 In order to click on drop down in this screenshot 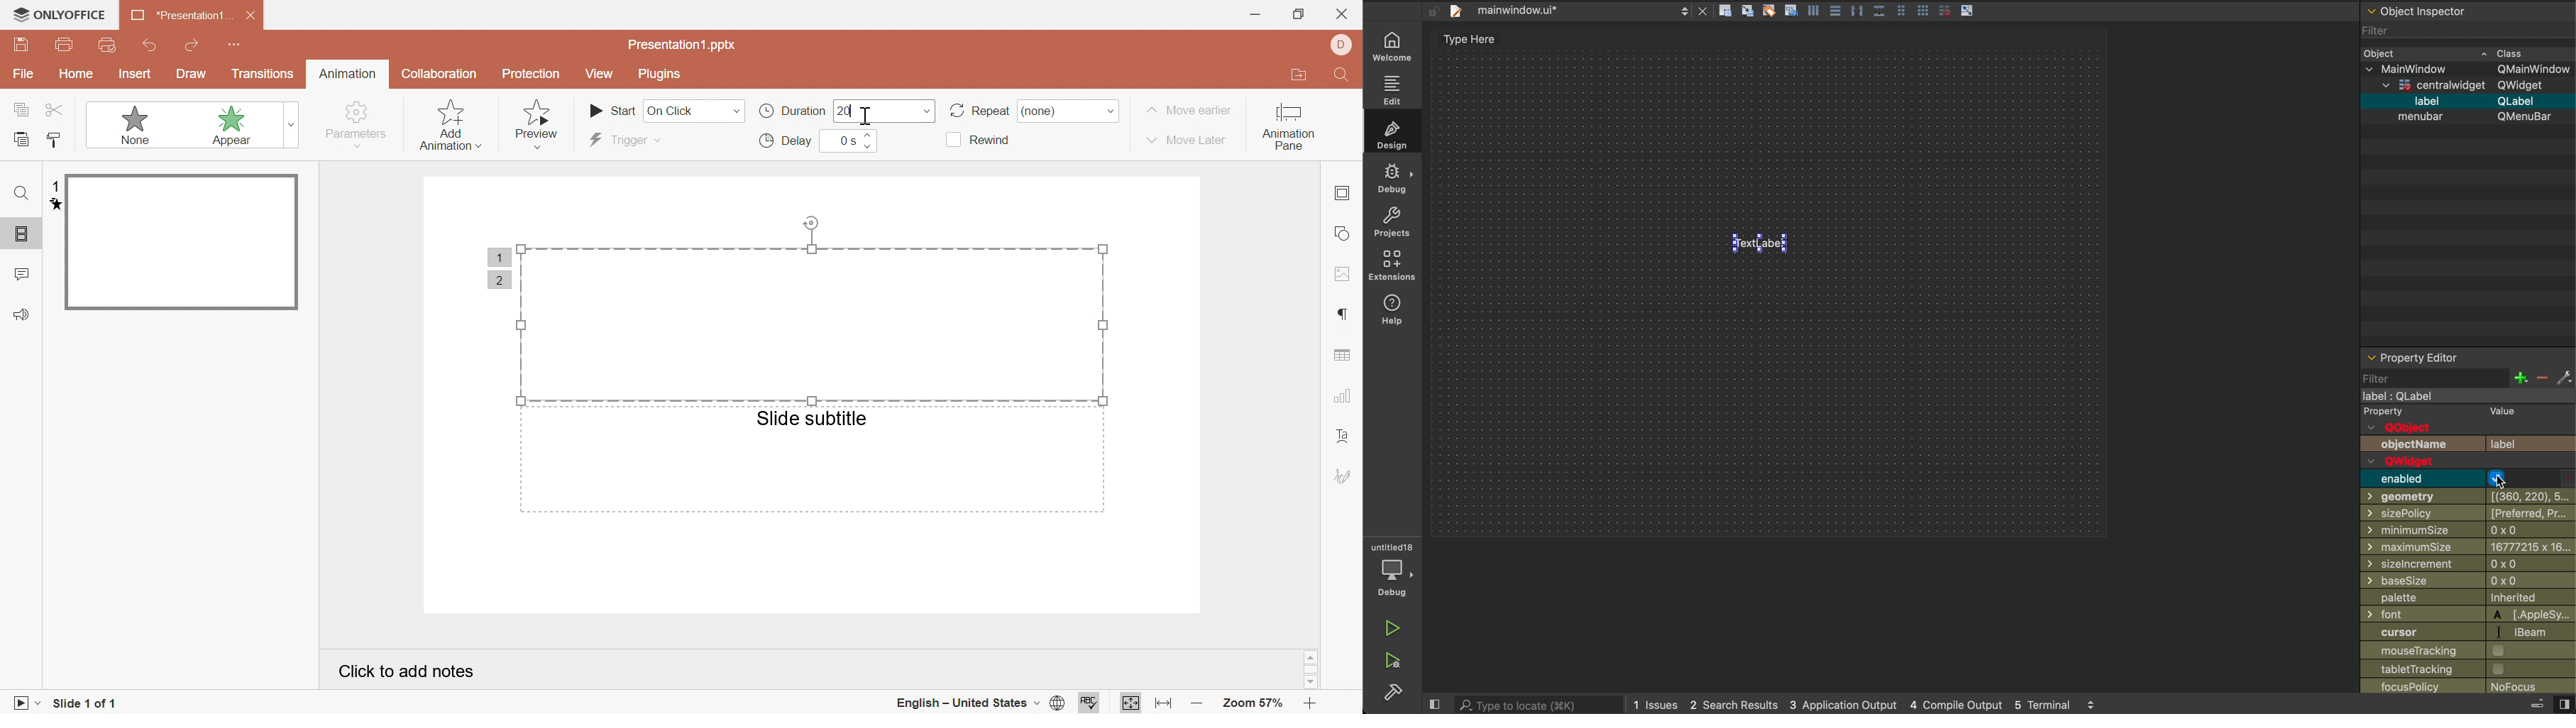, I will do `click(928, 111)`.